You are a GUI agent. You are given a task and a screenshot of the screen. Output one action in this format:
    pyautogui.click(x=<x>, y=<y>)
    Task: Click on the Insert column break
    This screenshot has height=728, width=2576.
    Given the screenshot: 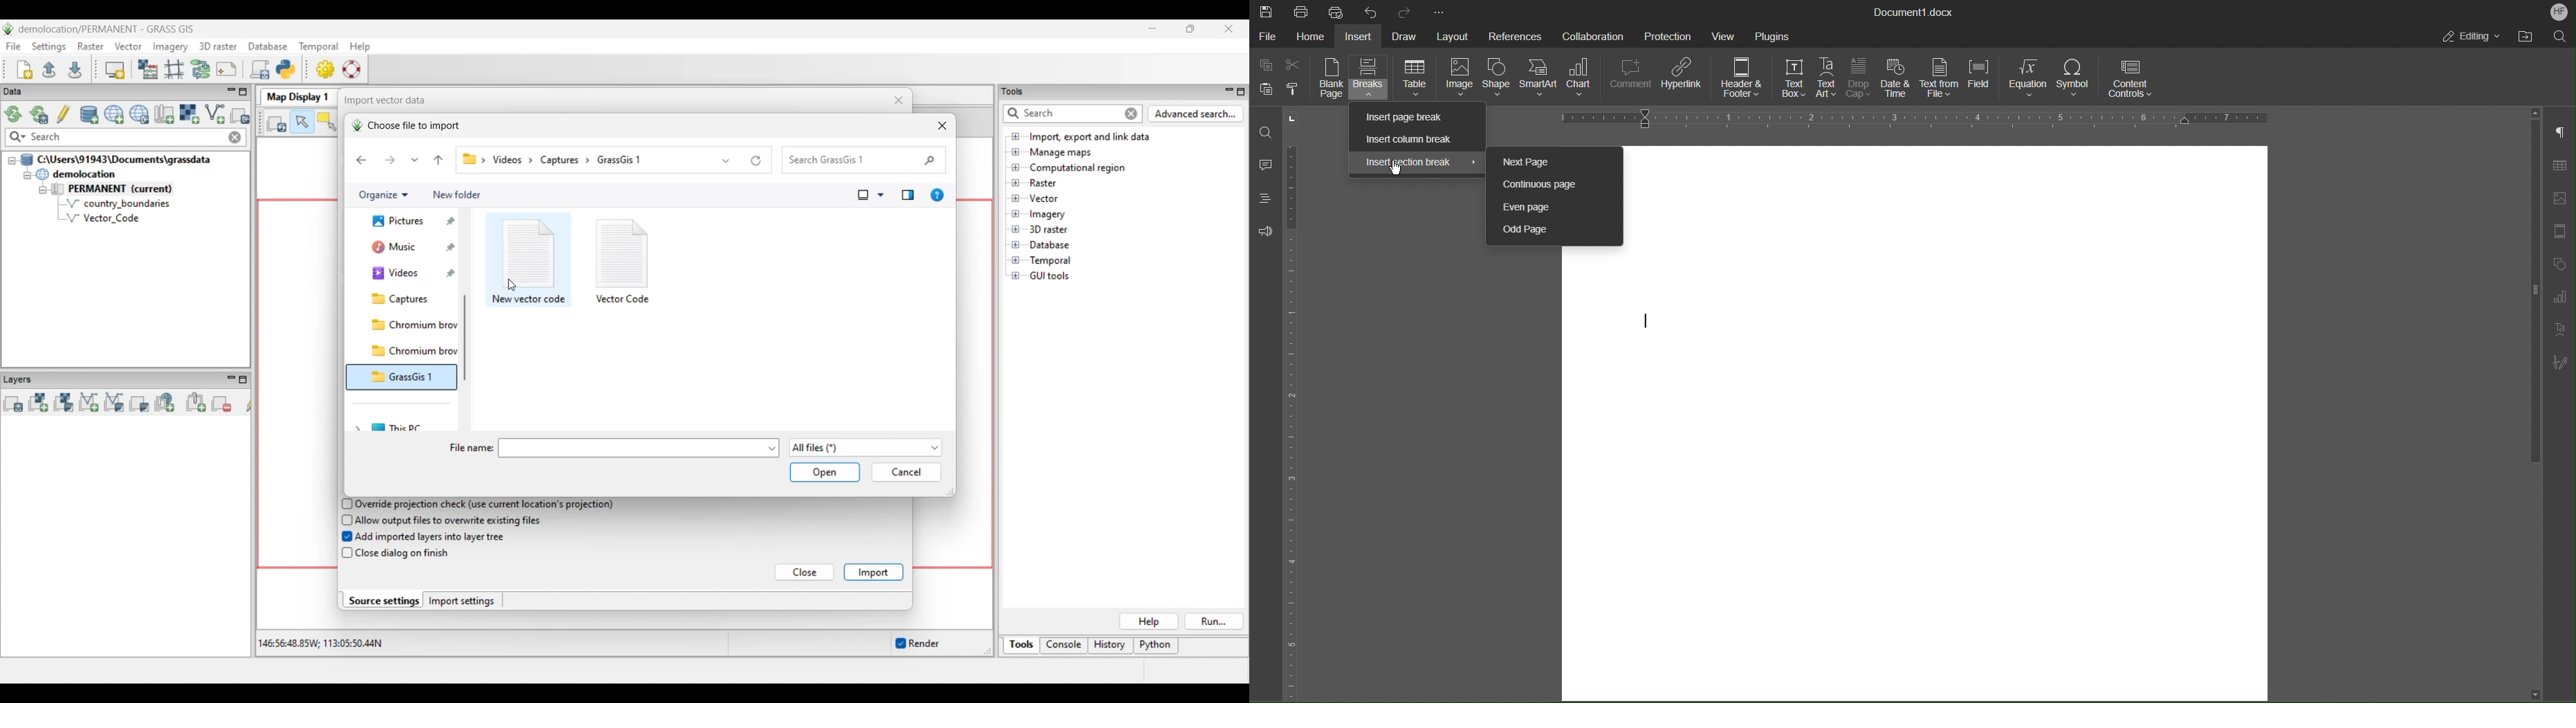 What is the action you would take?
    pyautogui.click(x=1413, y=140)
    